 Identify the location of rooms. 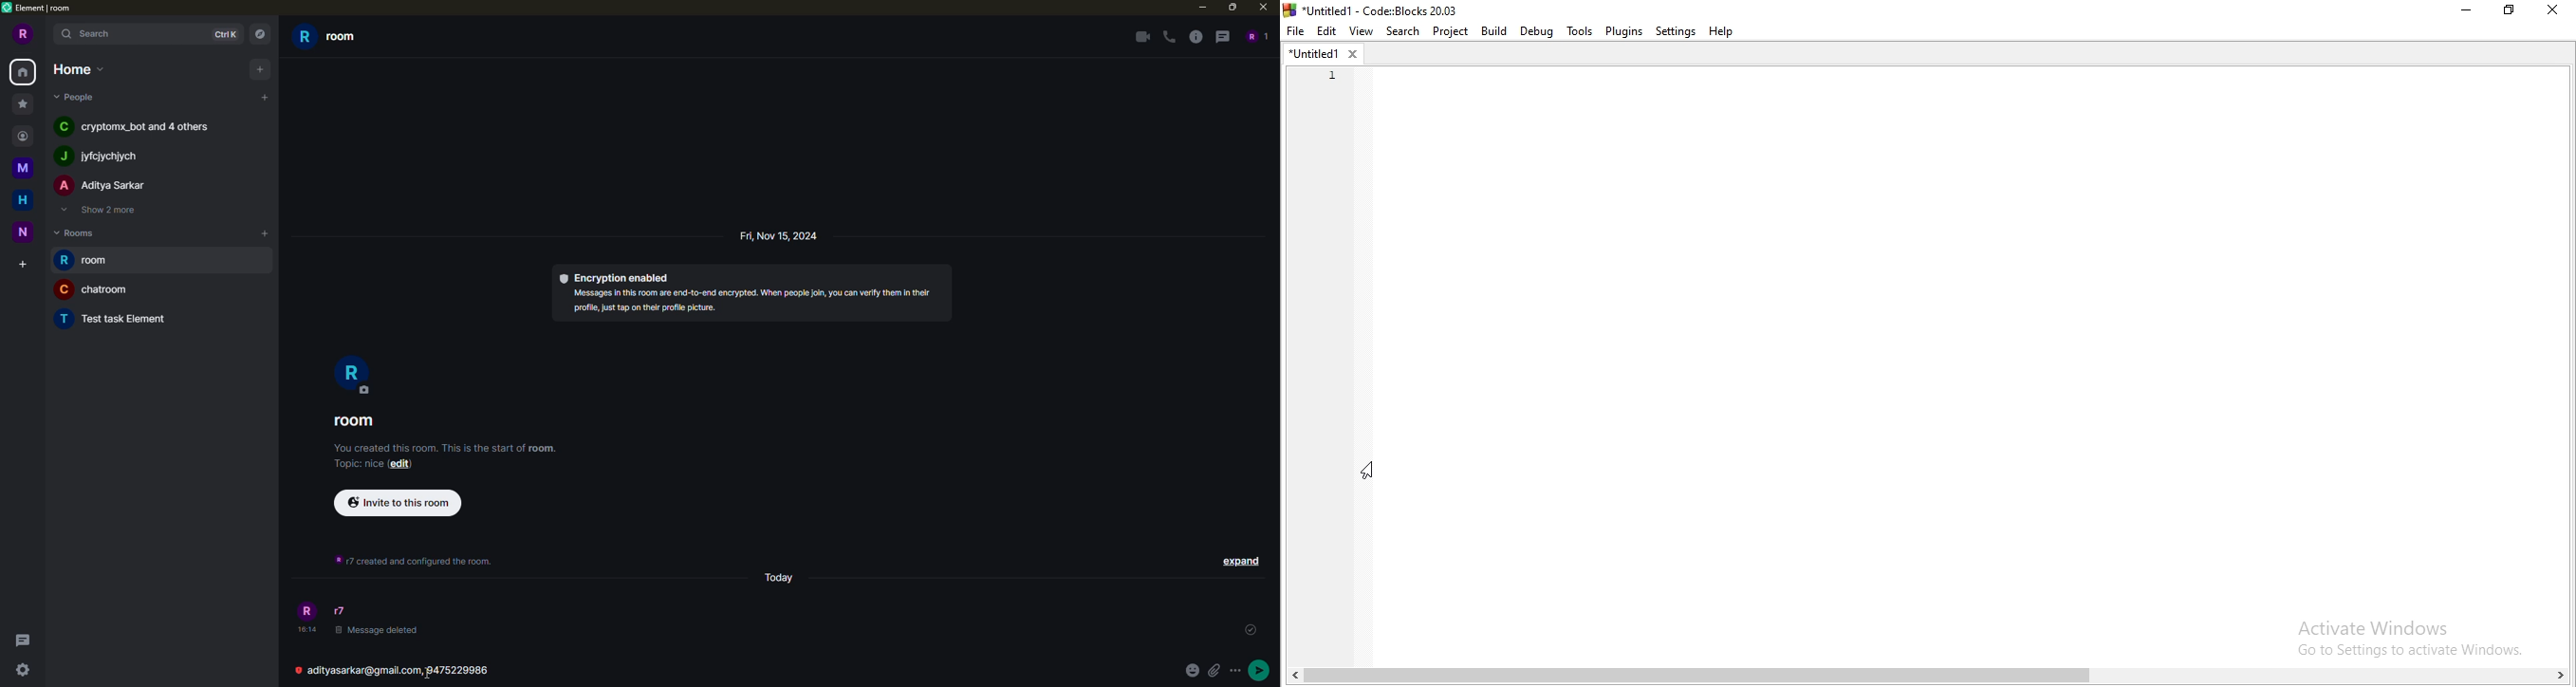
(77, 232).